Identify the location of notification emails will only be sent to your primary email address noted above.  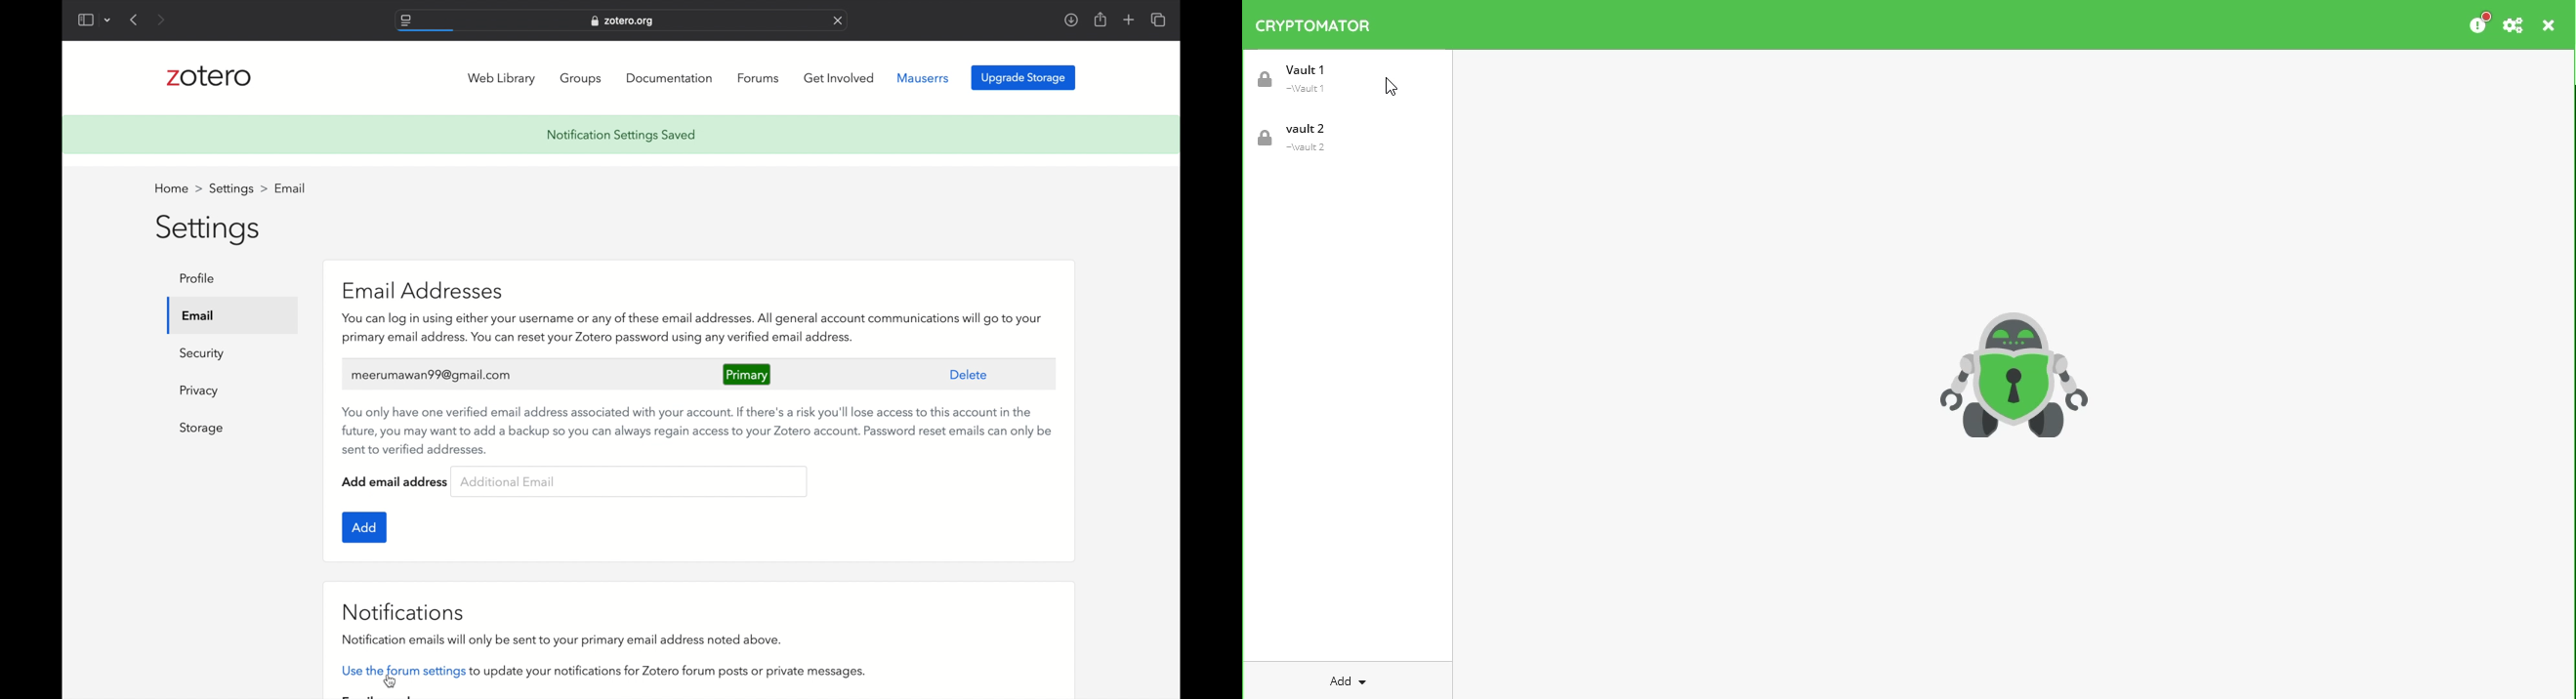
(563, 639).